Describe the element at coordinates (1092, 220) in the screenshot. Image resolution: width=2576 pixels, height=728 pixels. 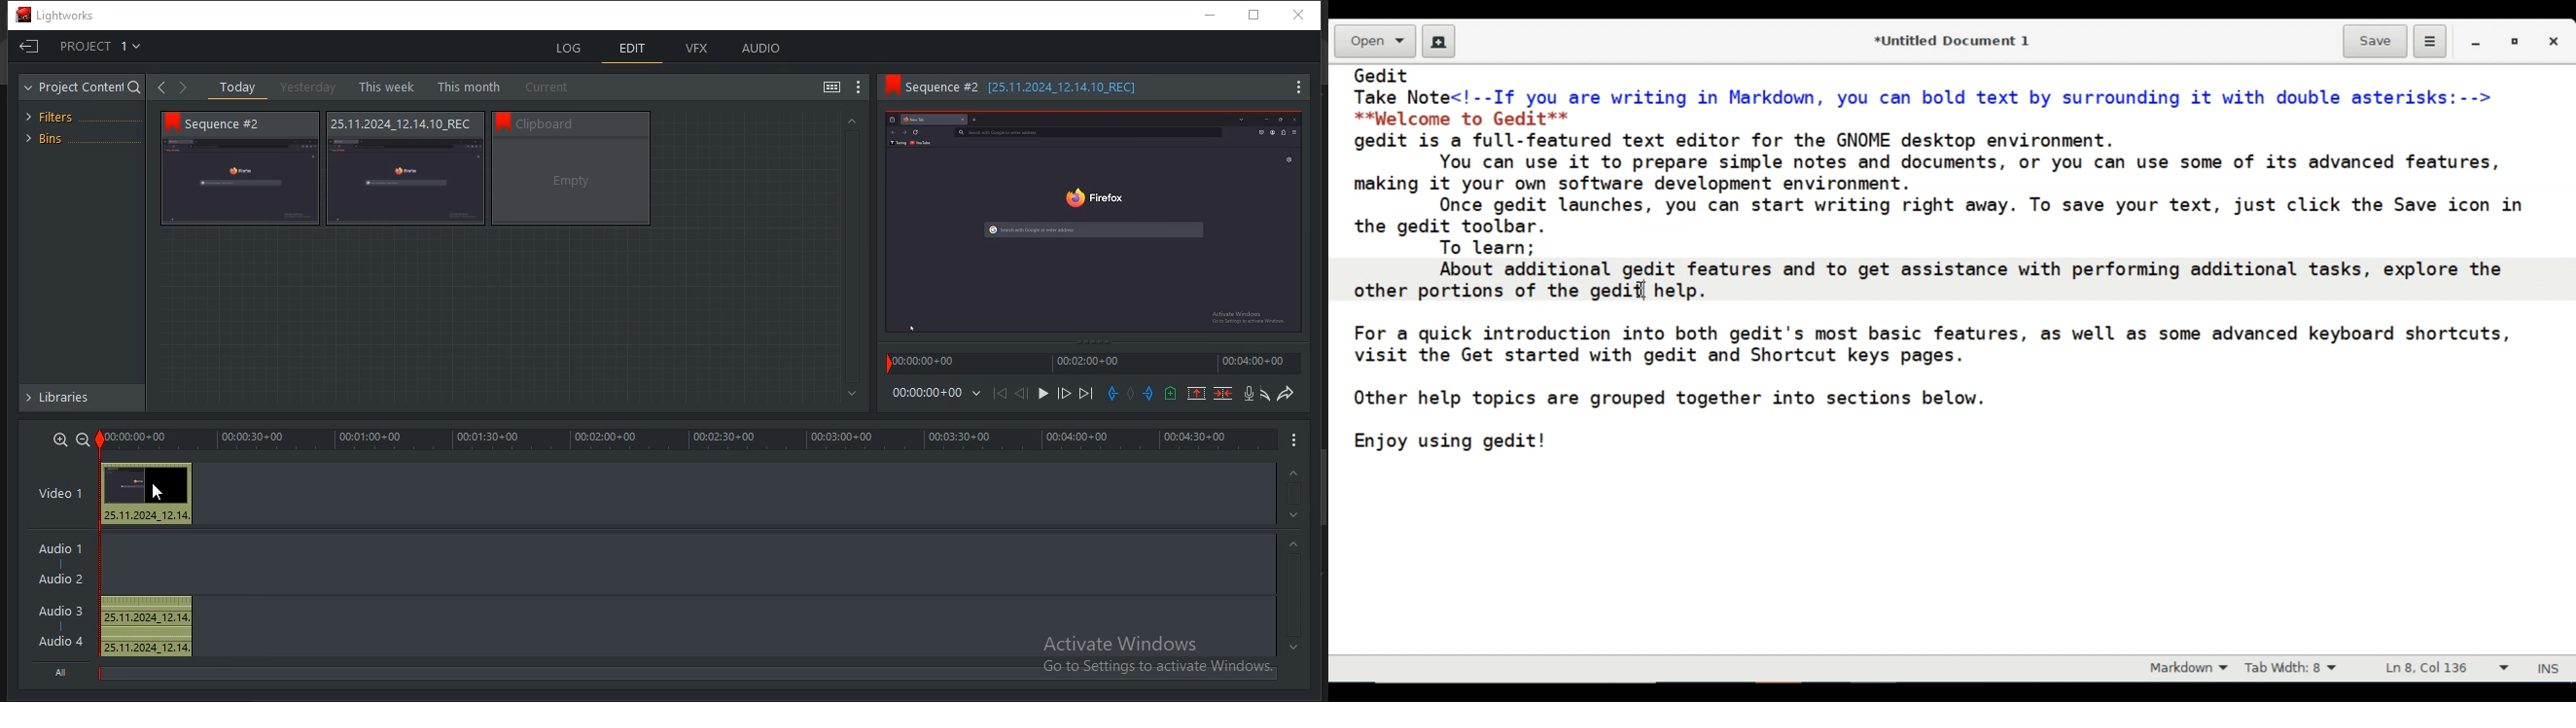
I see `Sequence preview thumbnail` at that location.